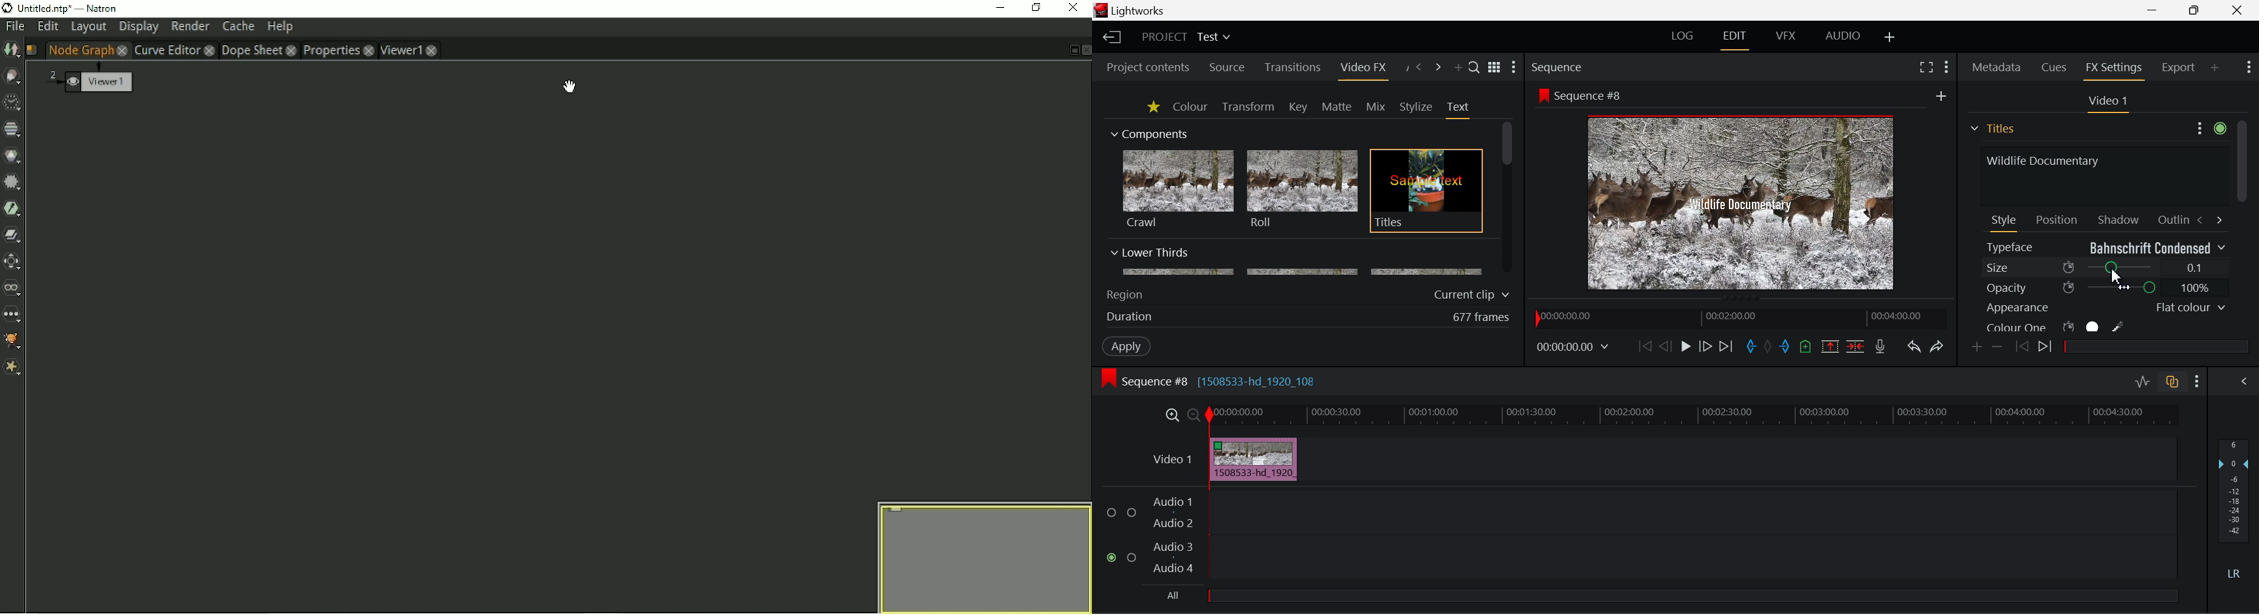 The width and height of the screenshot is (2268, 616). What do you see at coordinates (1769, 348) in the screenshot?
I see `Remove all marks` at bounding box center [1769, 348].